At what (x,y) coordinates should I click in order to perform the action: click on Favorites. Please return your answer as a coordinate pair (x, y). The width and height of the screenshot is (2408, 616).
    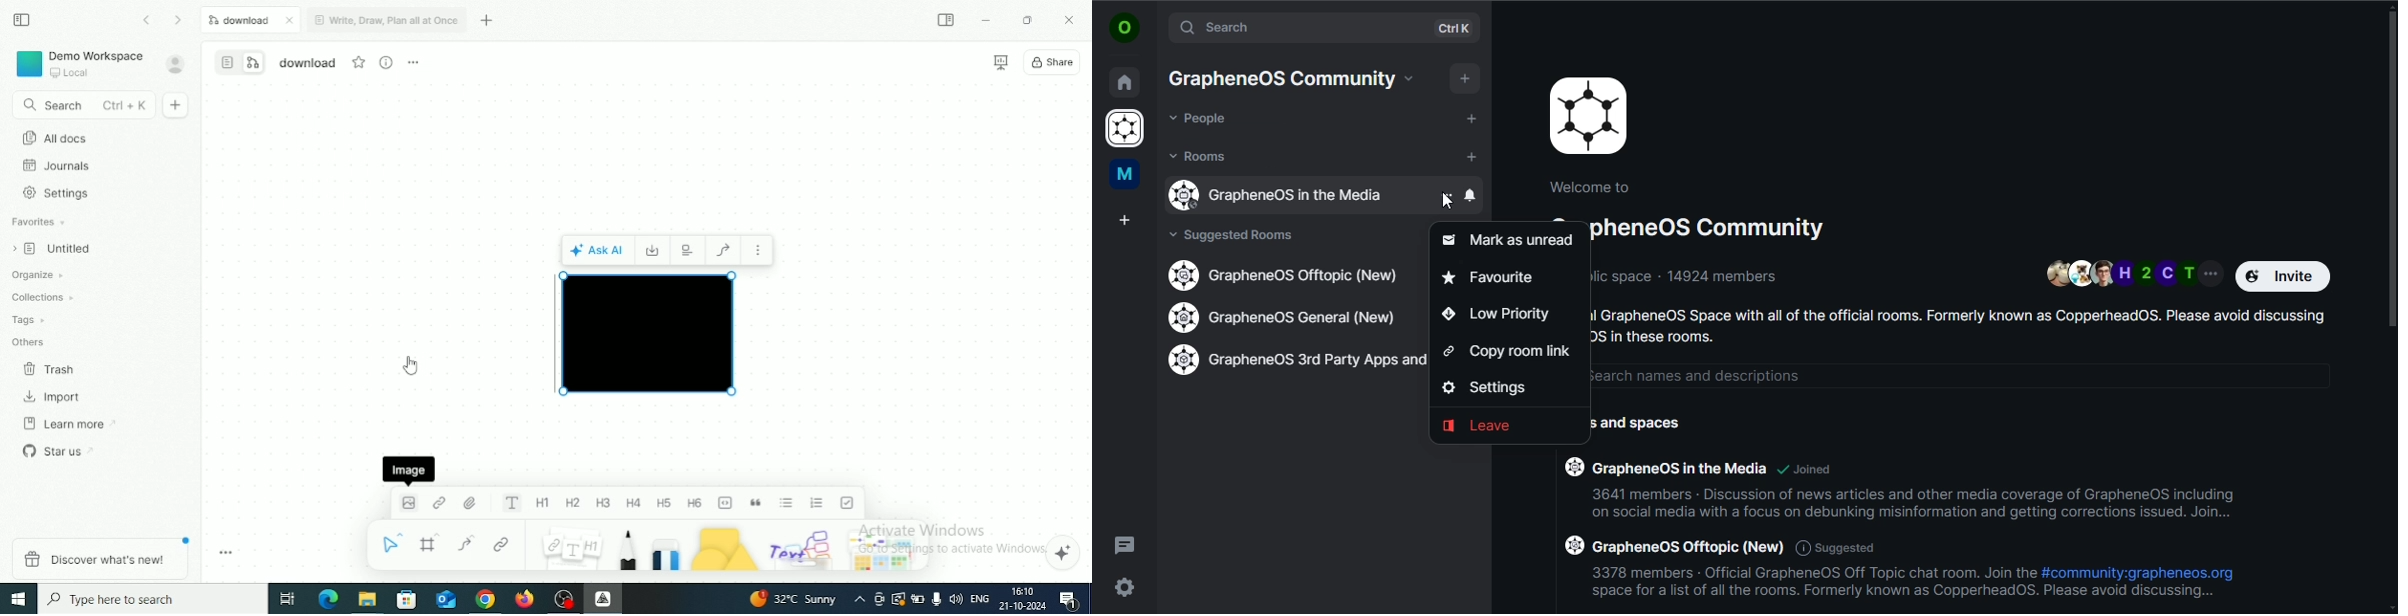
    Looking at the image, I should click on (40, 222).